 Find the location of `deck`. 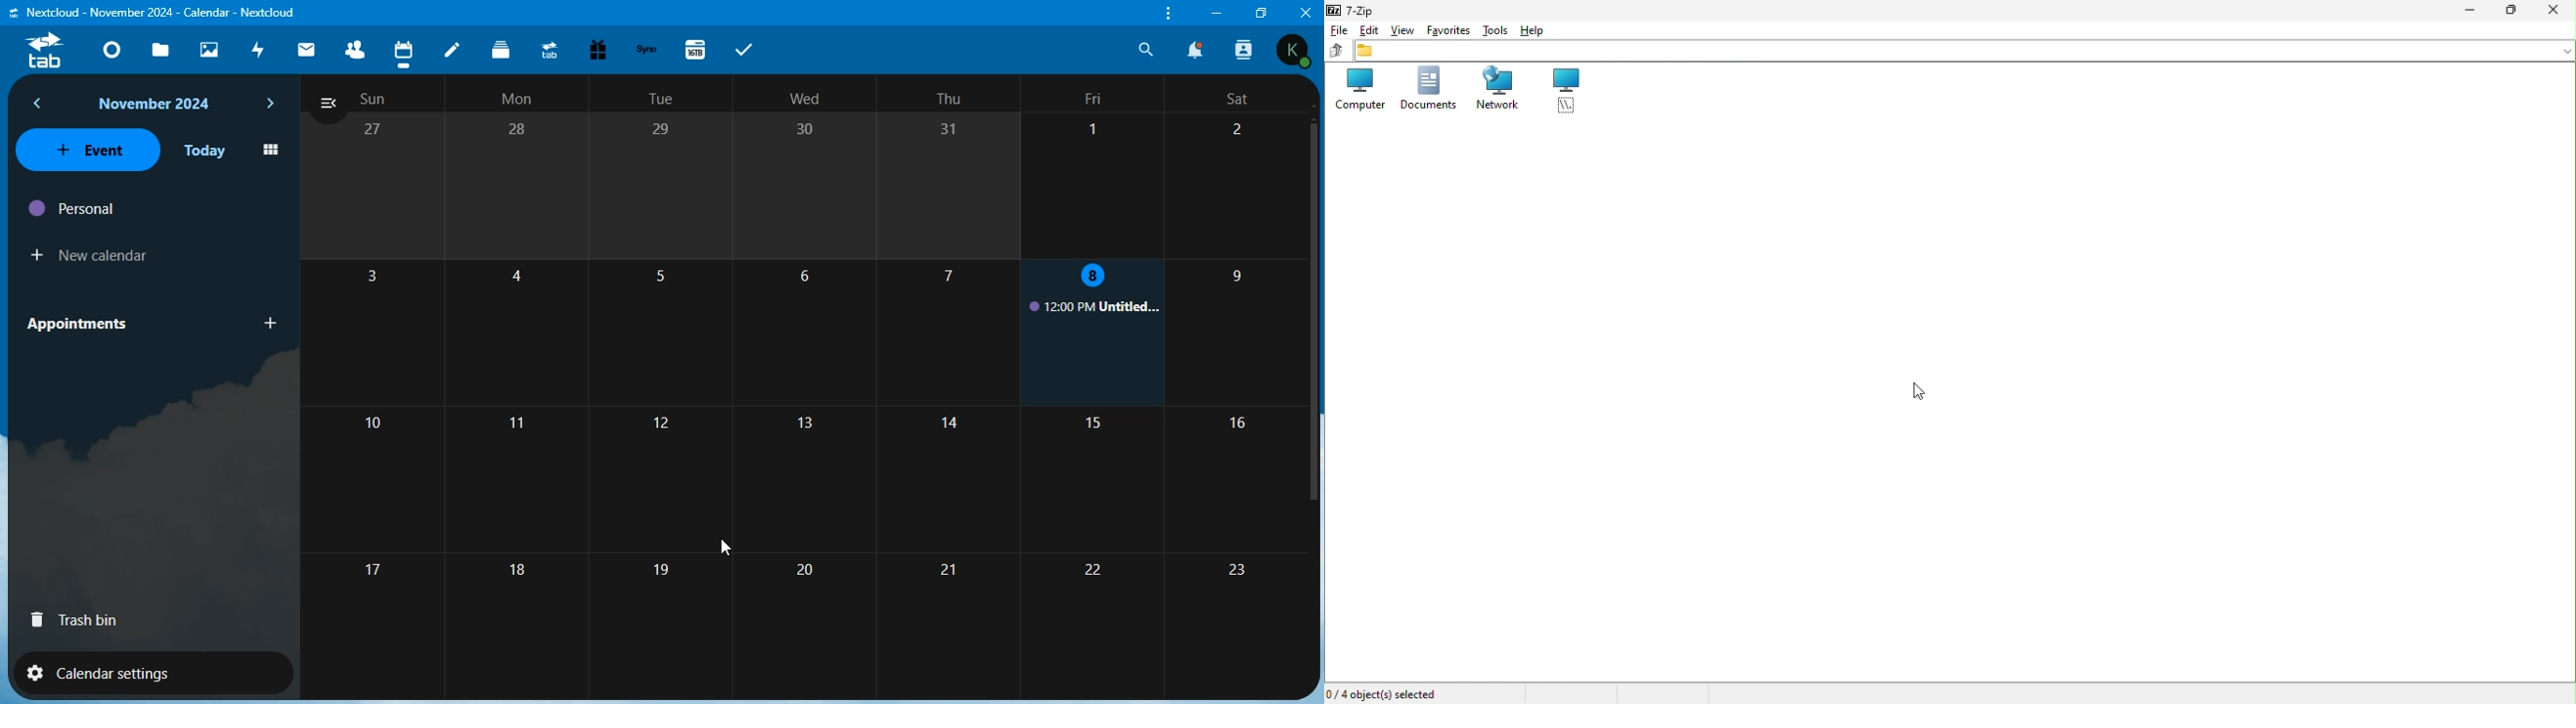

deck is located at coordinates (503, 50).